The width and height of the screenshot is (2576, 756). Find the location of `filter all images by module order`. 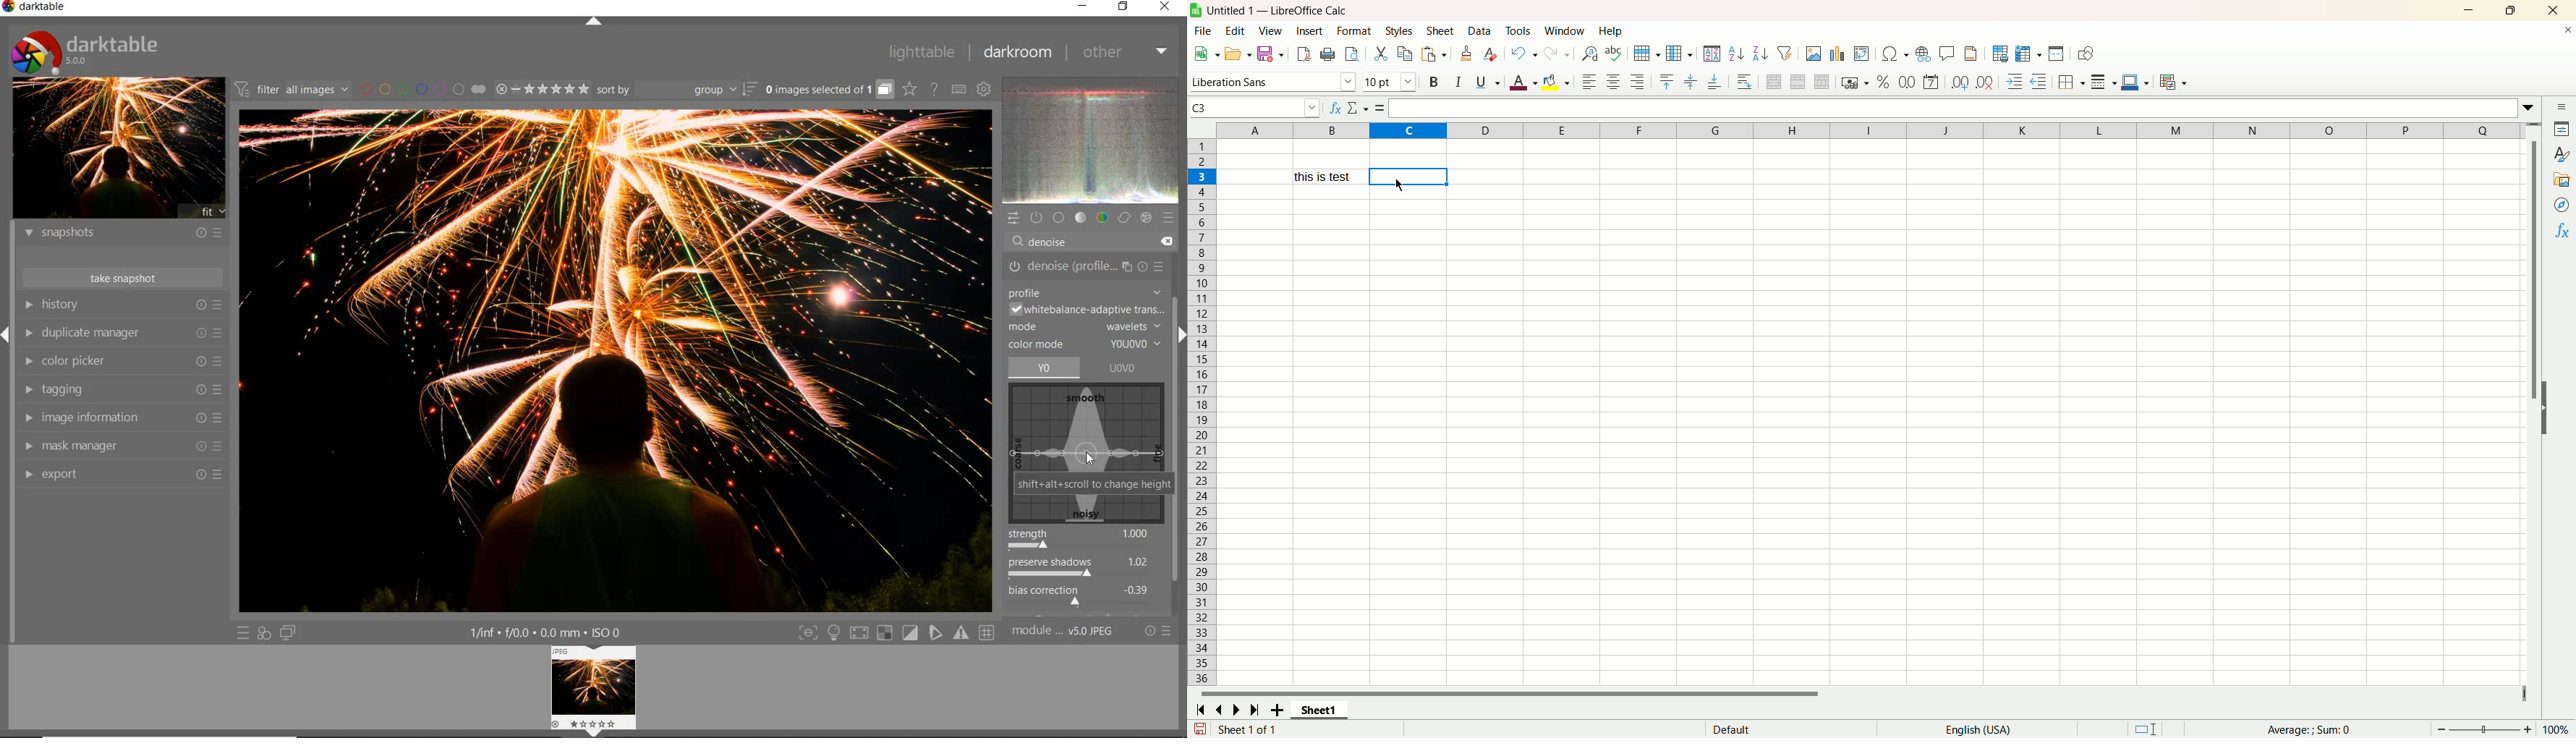

filter all images by module order is located at coordinates (291, 88).